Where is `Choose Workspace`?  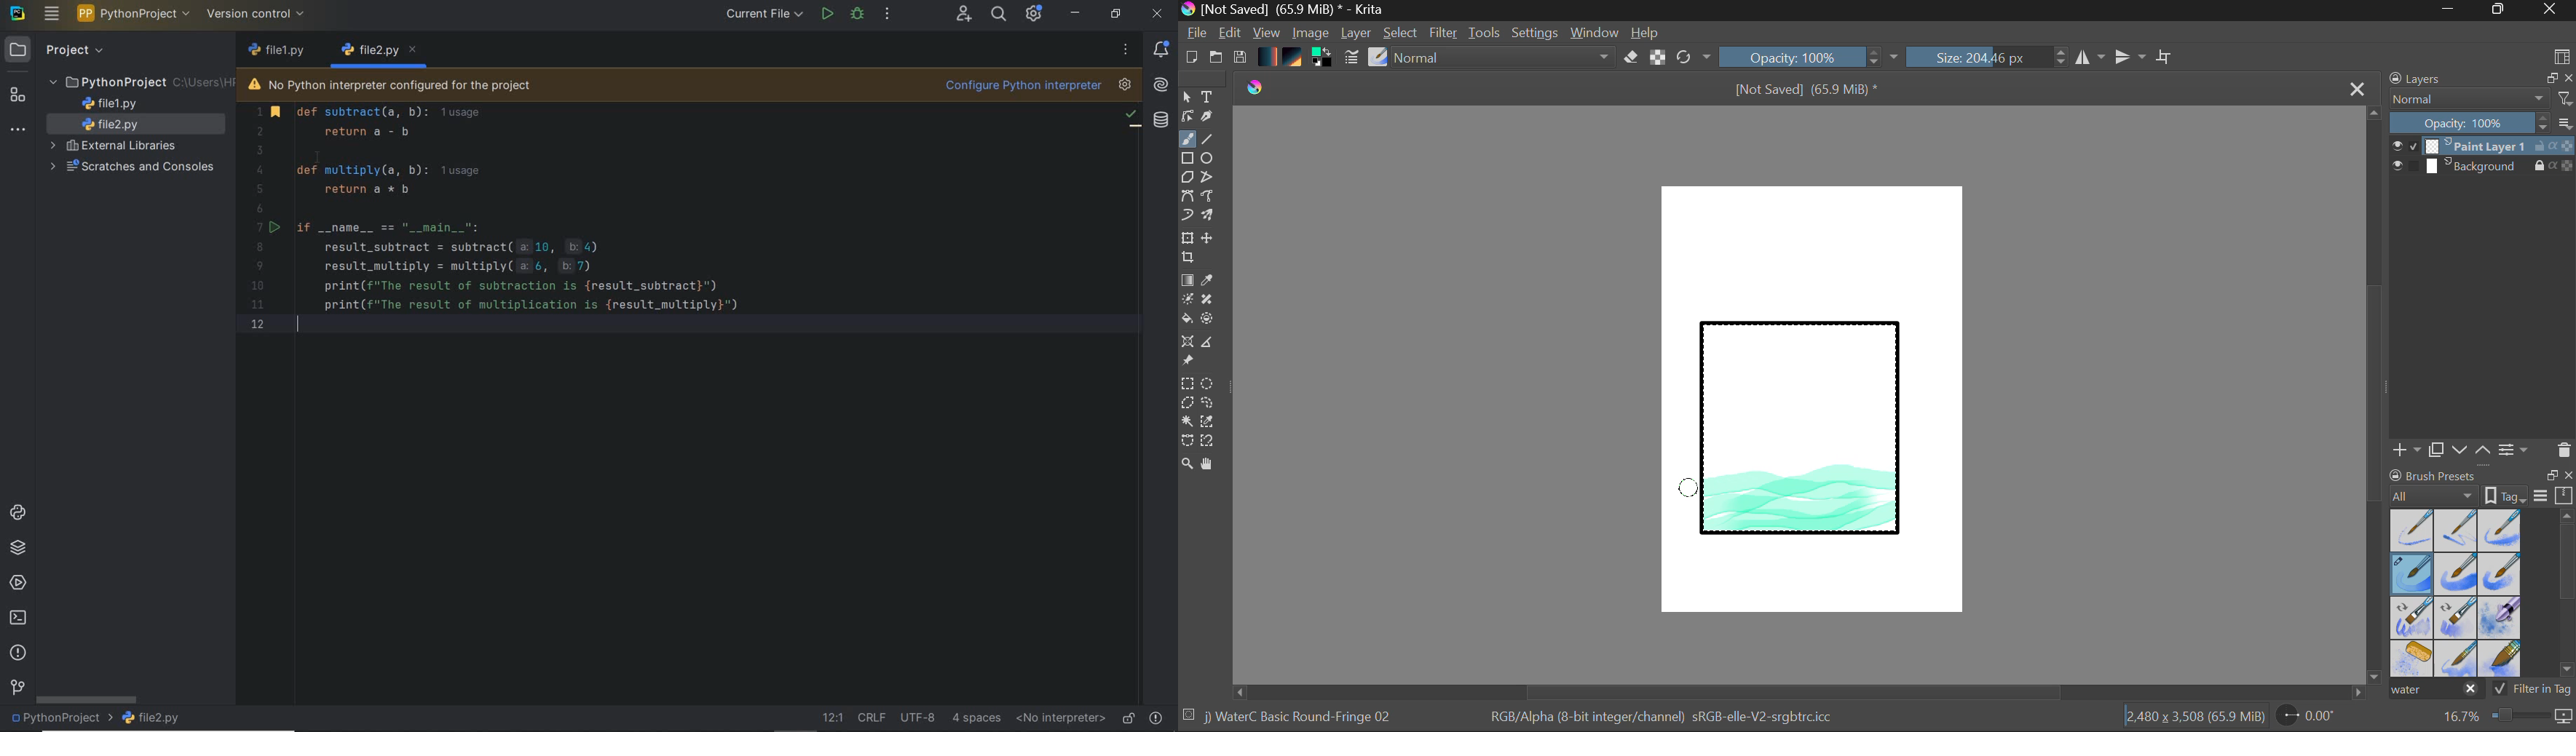
Choose Workspace is located at coordinates (2561, 55).